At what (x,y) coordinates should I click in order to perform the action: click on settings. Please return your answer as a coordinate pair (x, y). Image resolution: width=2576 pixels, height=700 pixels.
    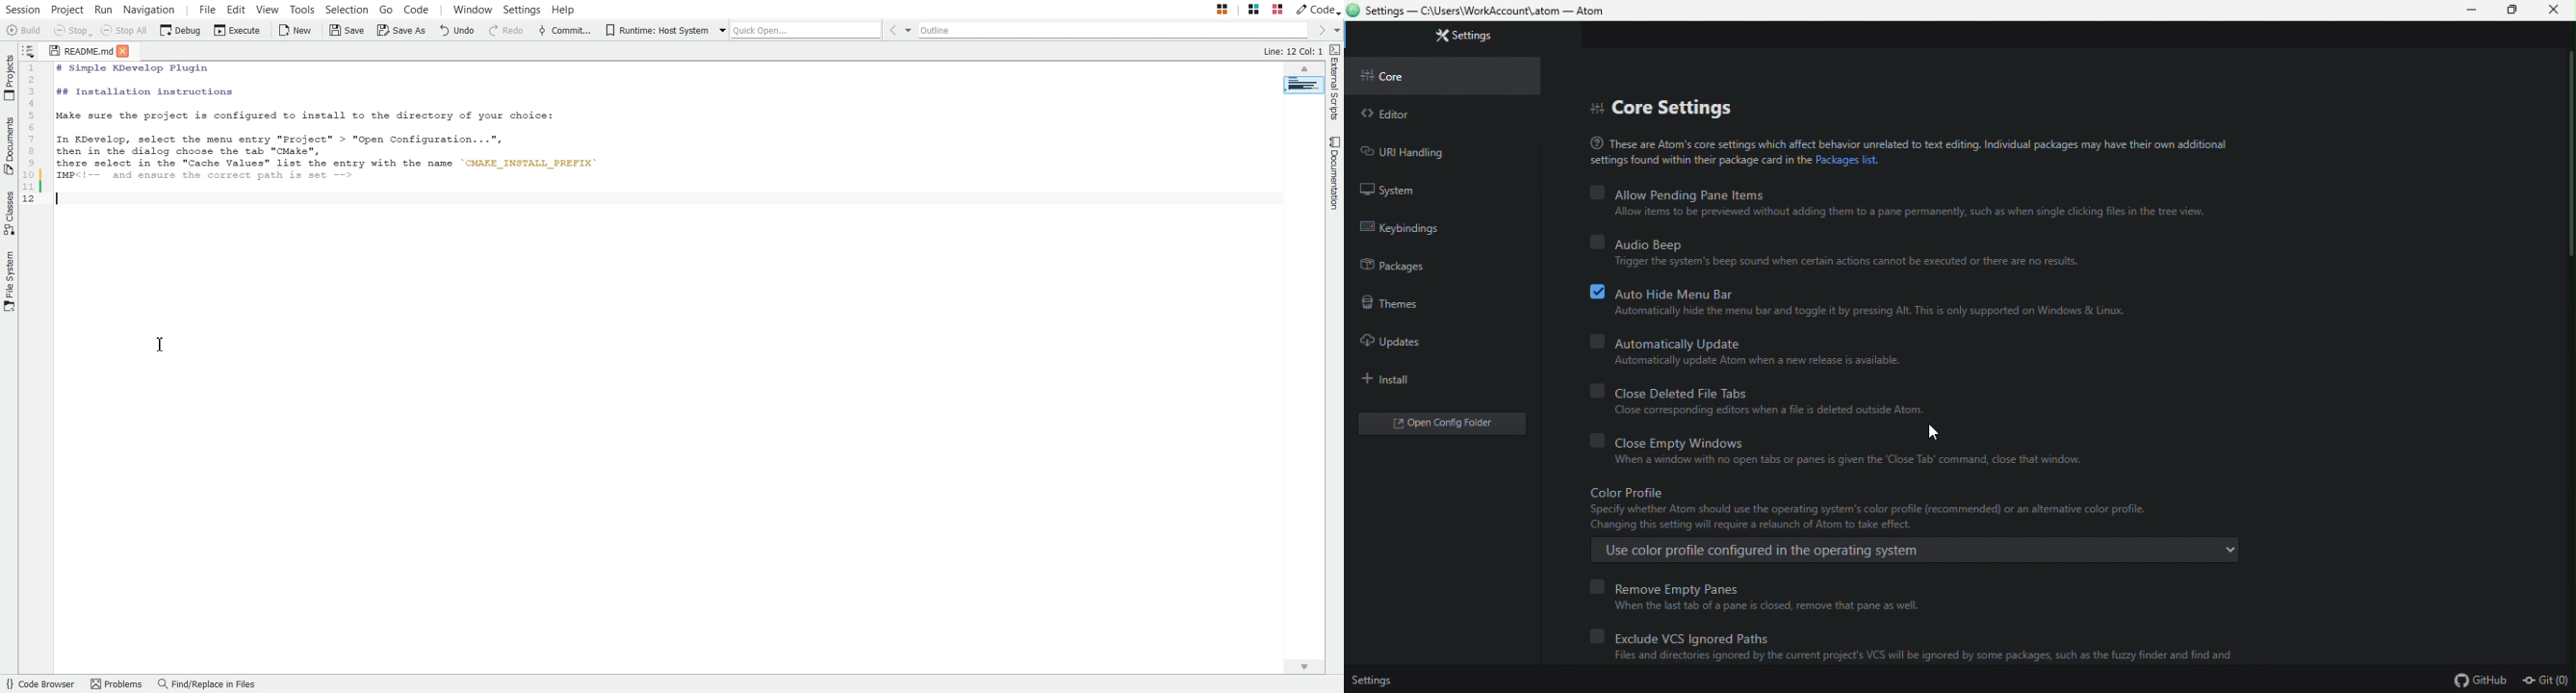
    Looking at the image, I should click on (1374, 681).